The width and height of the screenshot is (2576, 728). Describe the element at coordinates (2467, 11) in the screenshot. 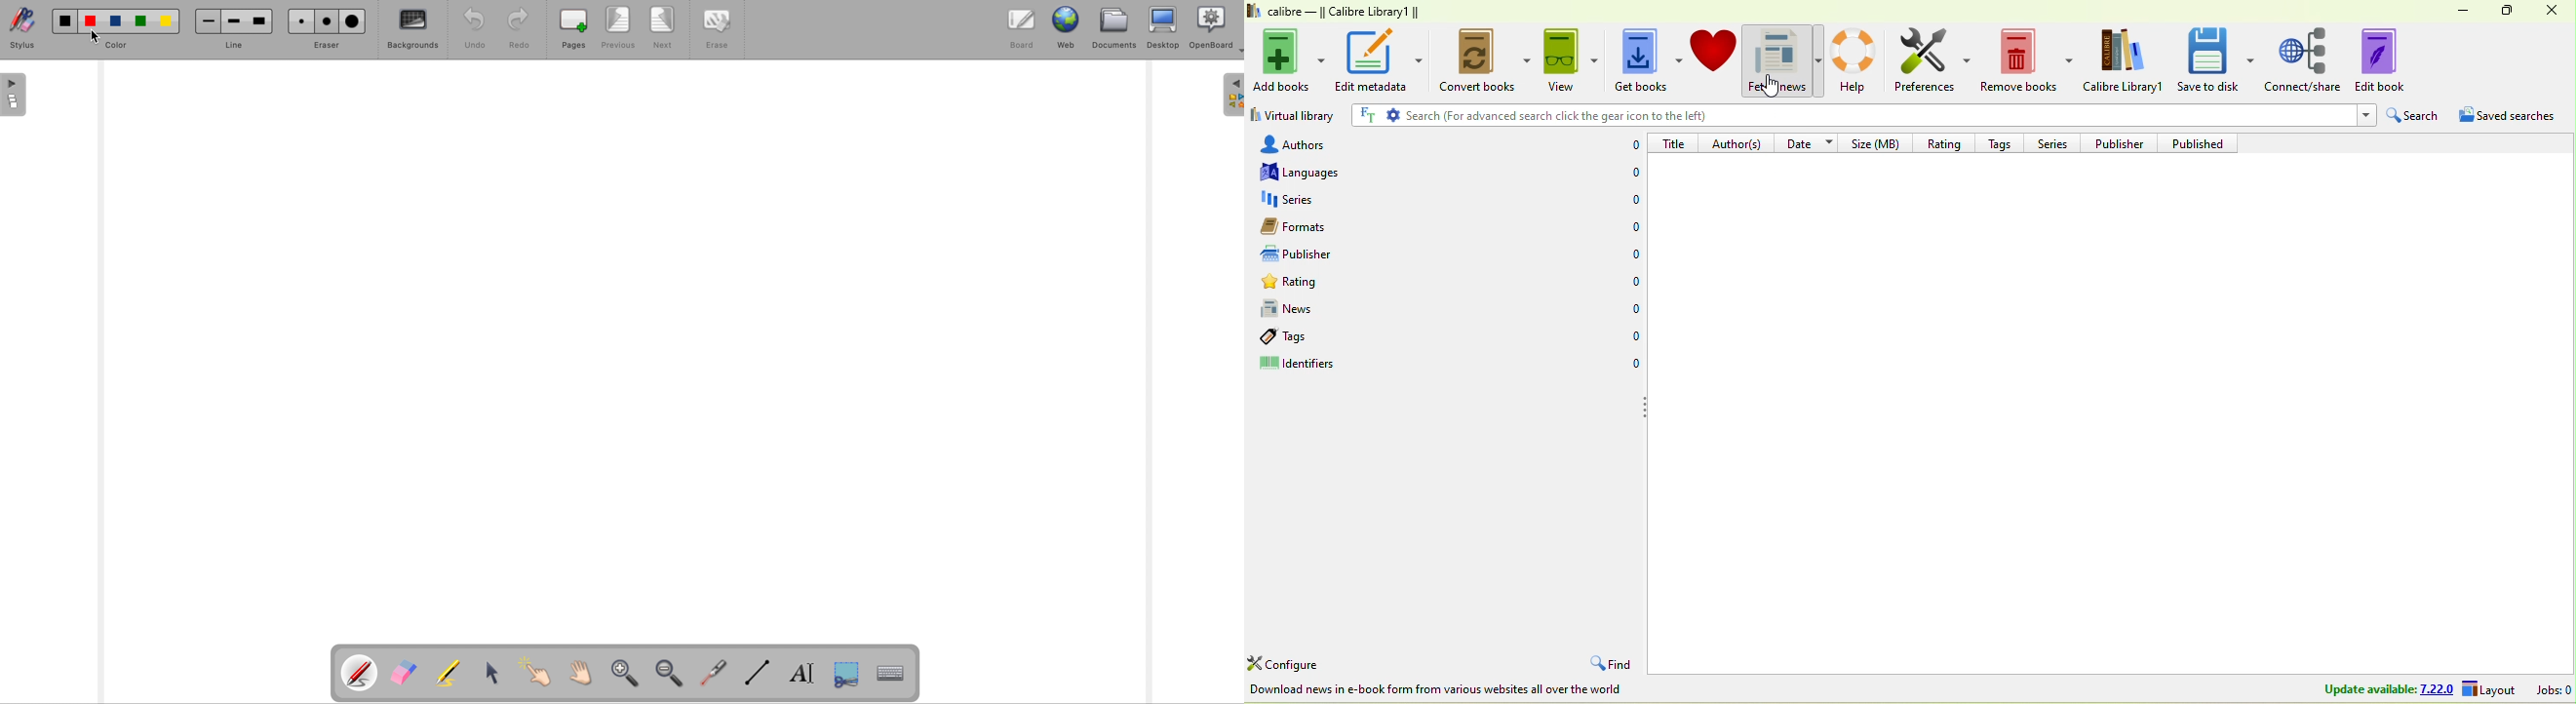

I see `minimize` at that location.